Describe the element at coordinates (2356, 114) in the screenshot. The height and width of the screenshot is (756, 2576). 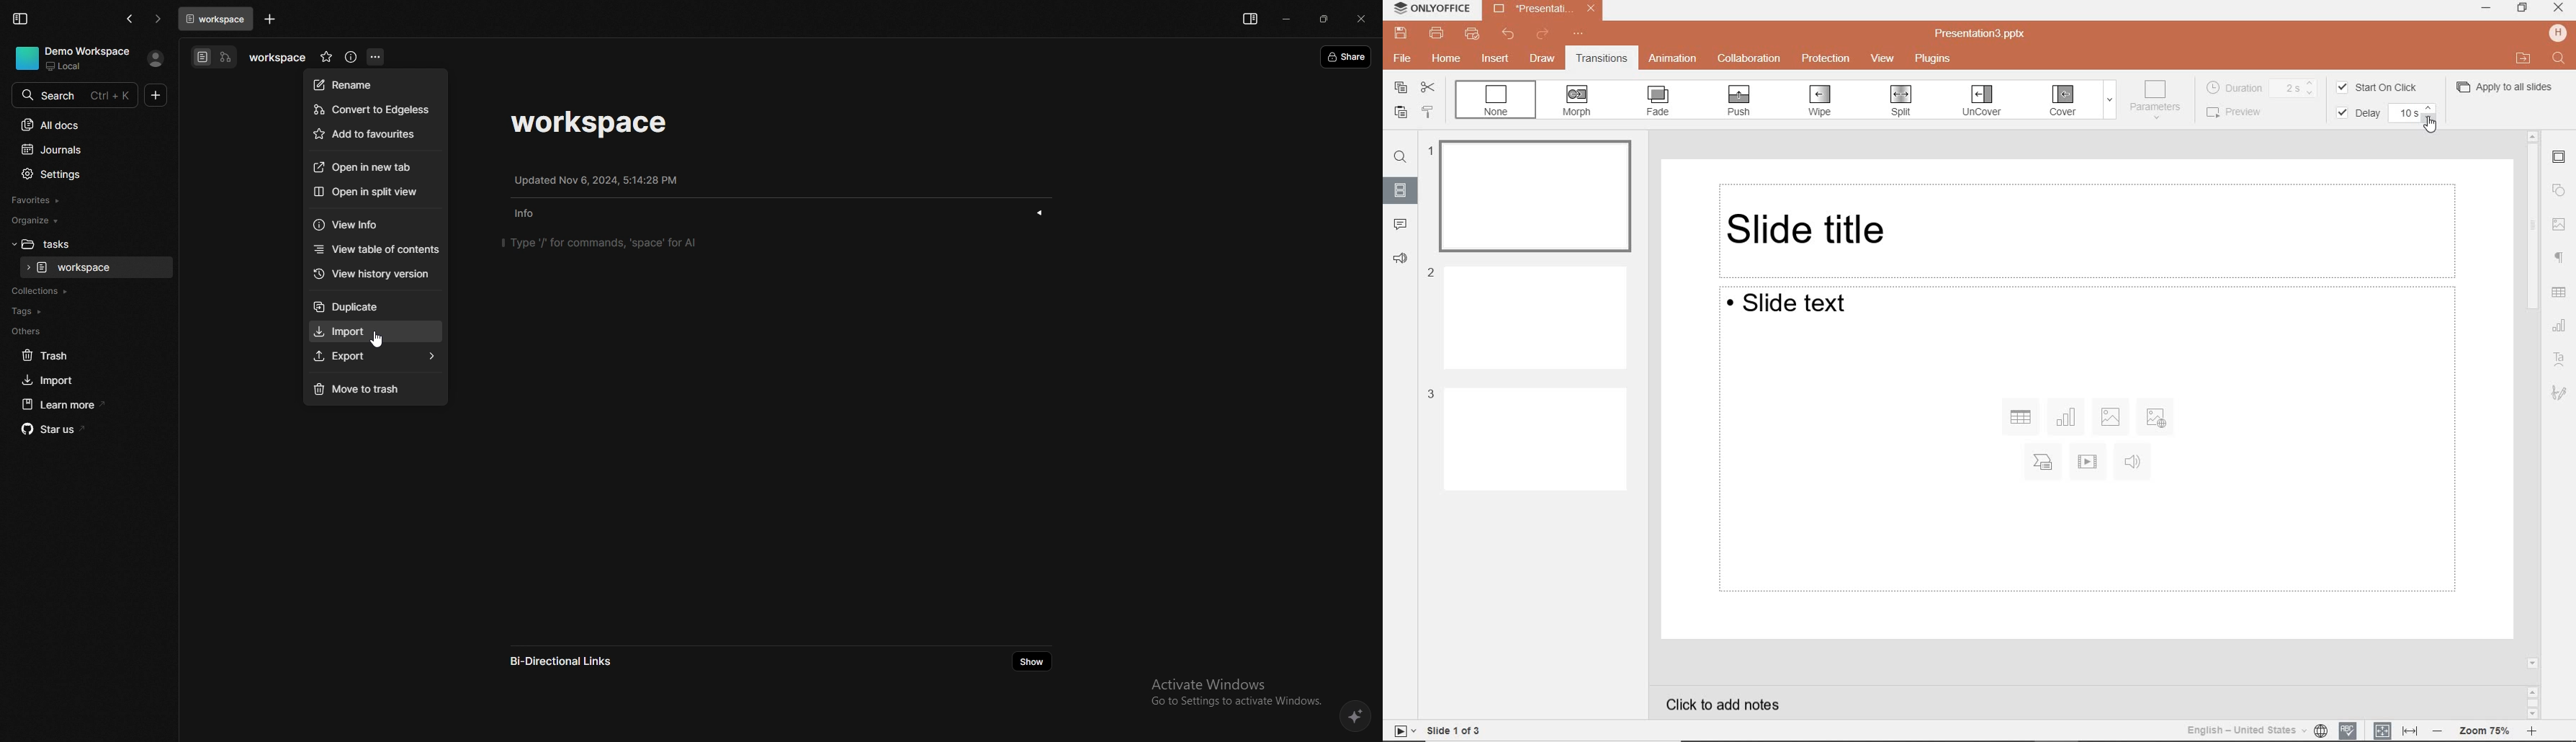
I see `DELAY BOX CHECKED` at that location.